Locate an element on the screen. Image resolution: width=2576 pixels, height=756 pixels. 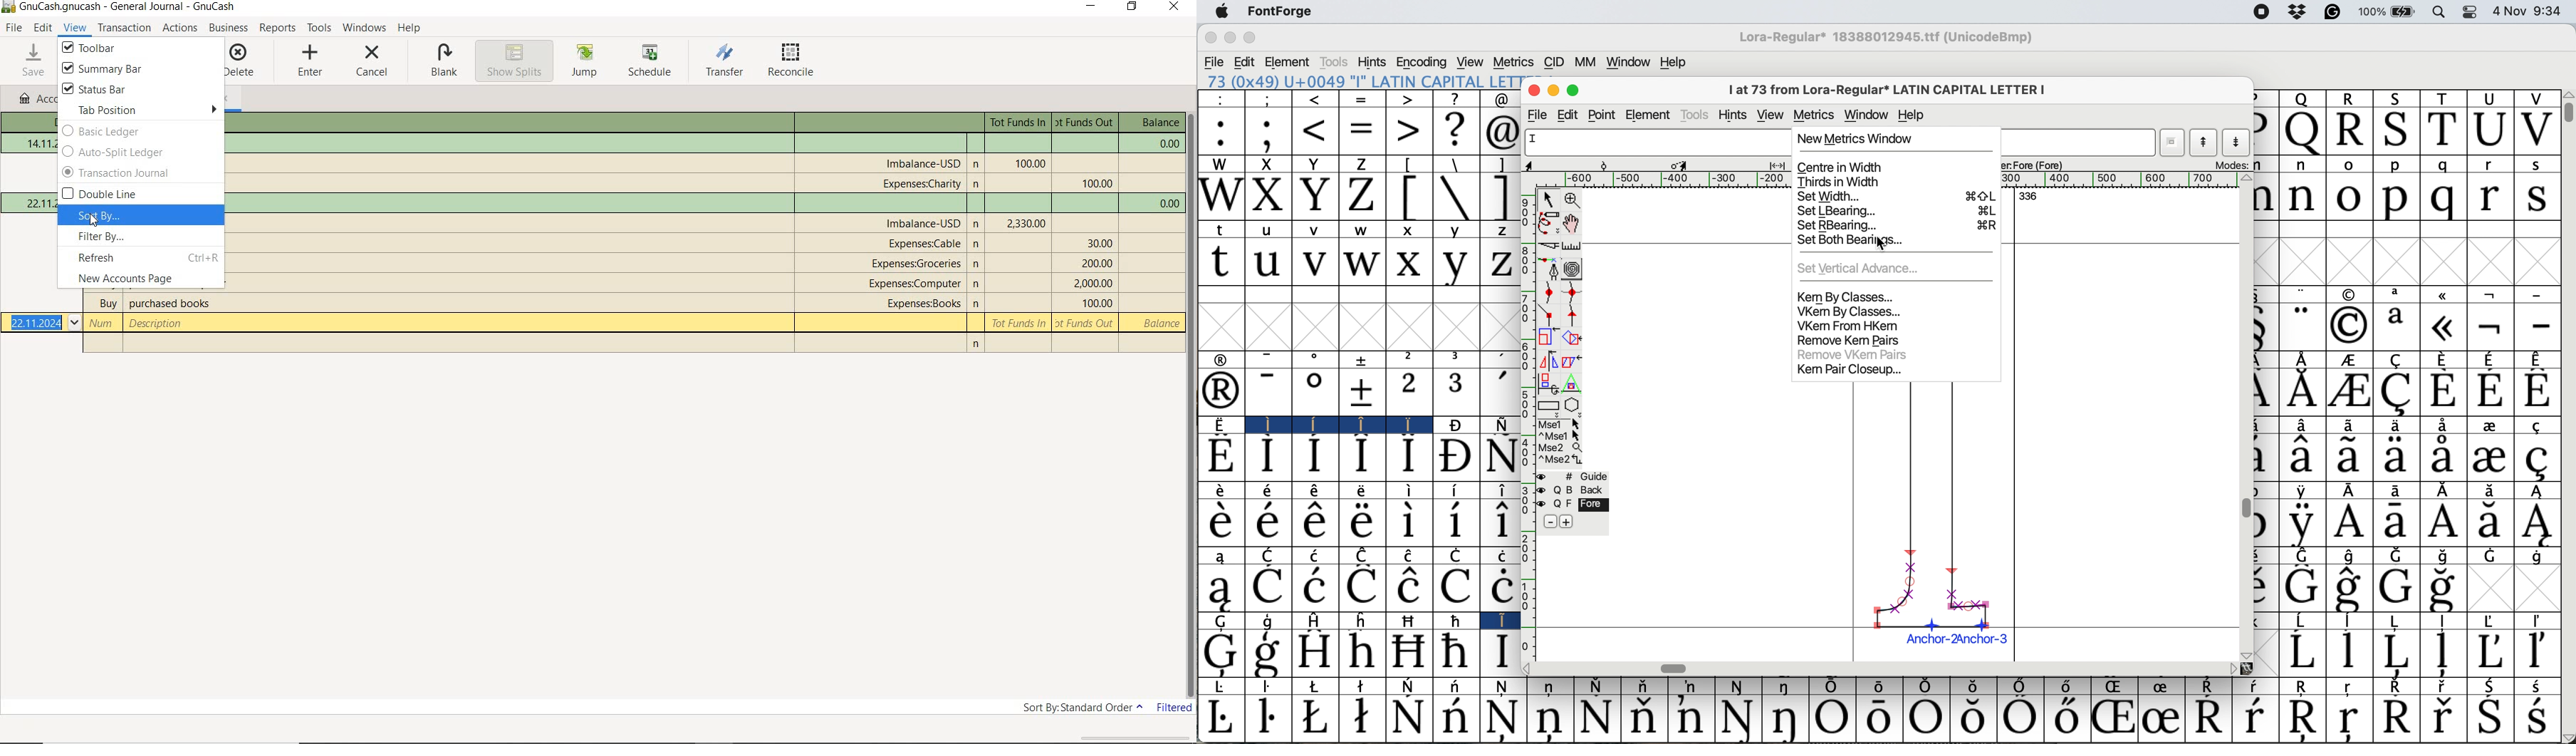
Symbol is located at coordinates (2398, 392).